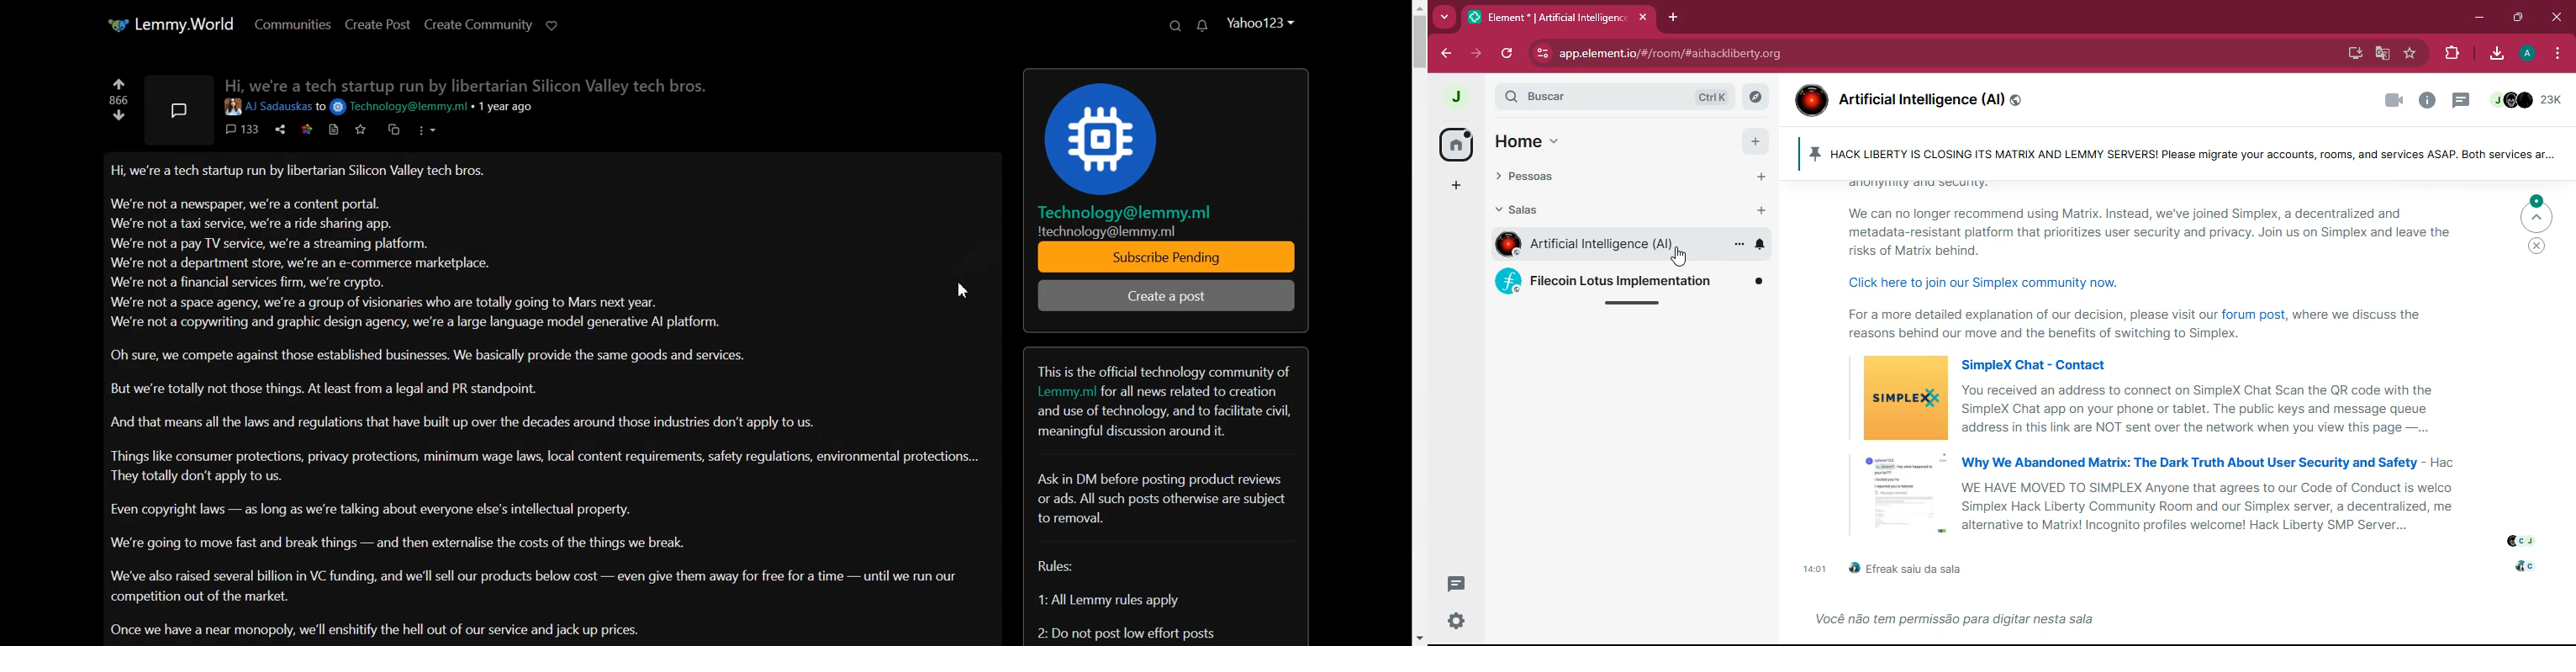 The image size is (2576, 672). Describe the element at coordinates (242, 129) in the screenshot. I see `133 Comments` at that location.